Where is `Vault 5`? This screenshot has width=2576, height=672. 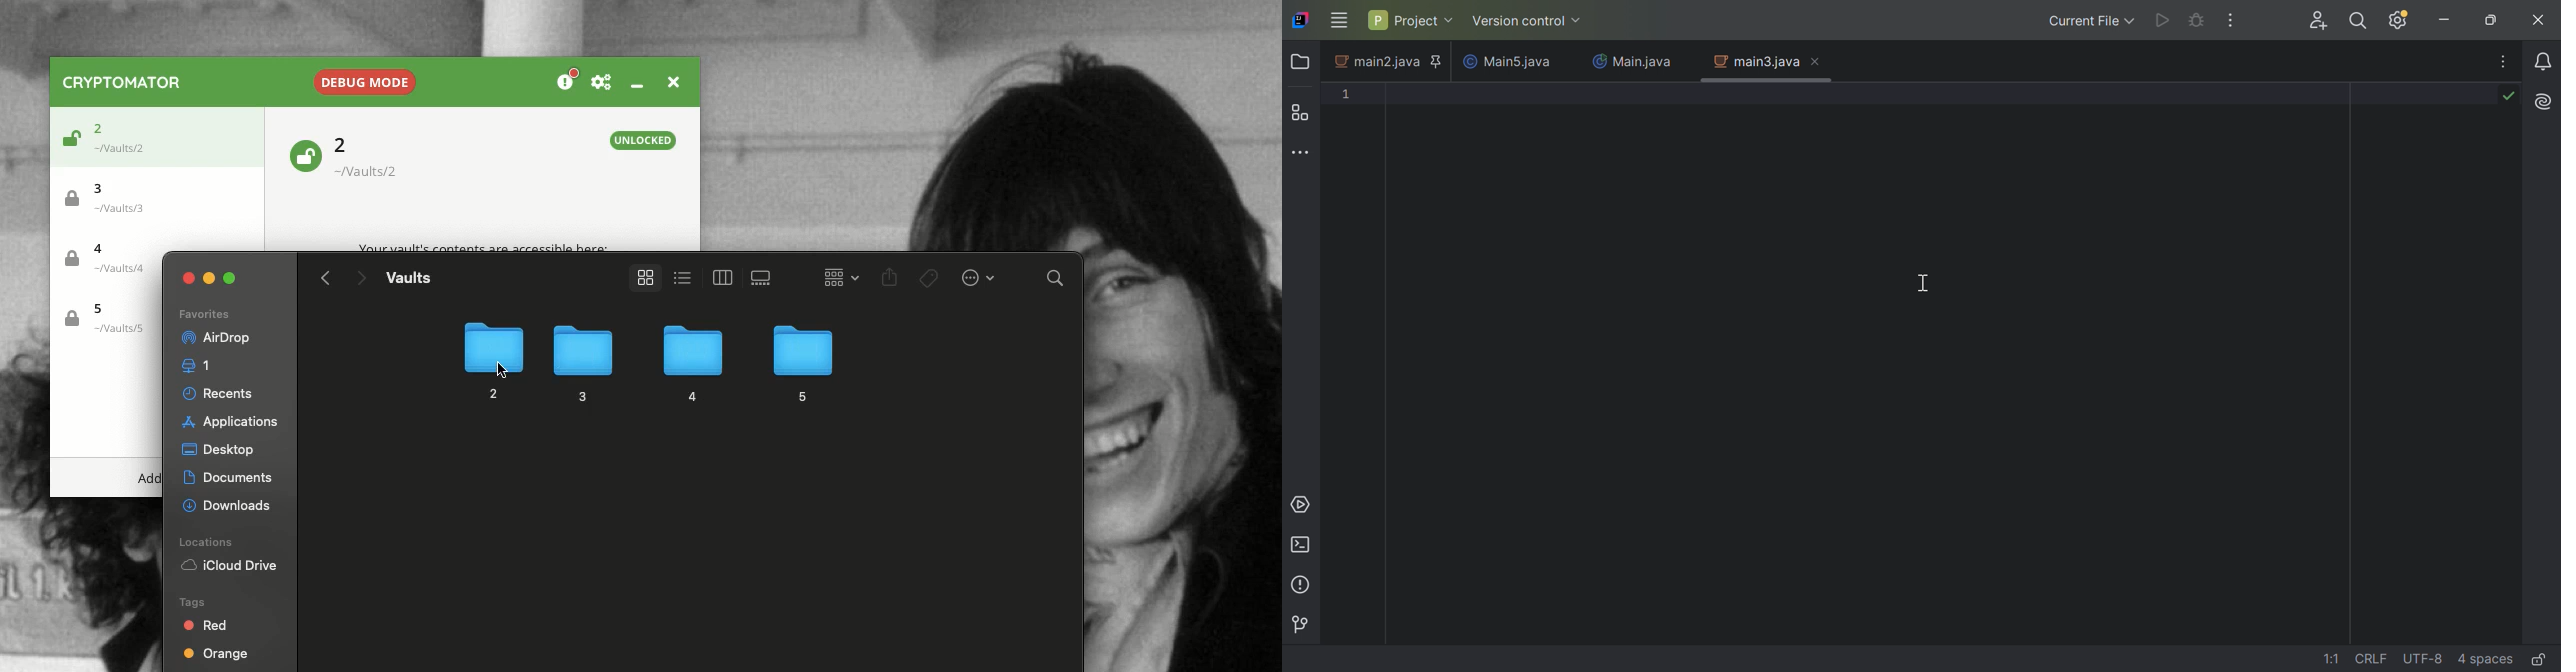 Vault 5 is located at coordinates (104, 319).